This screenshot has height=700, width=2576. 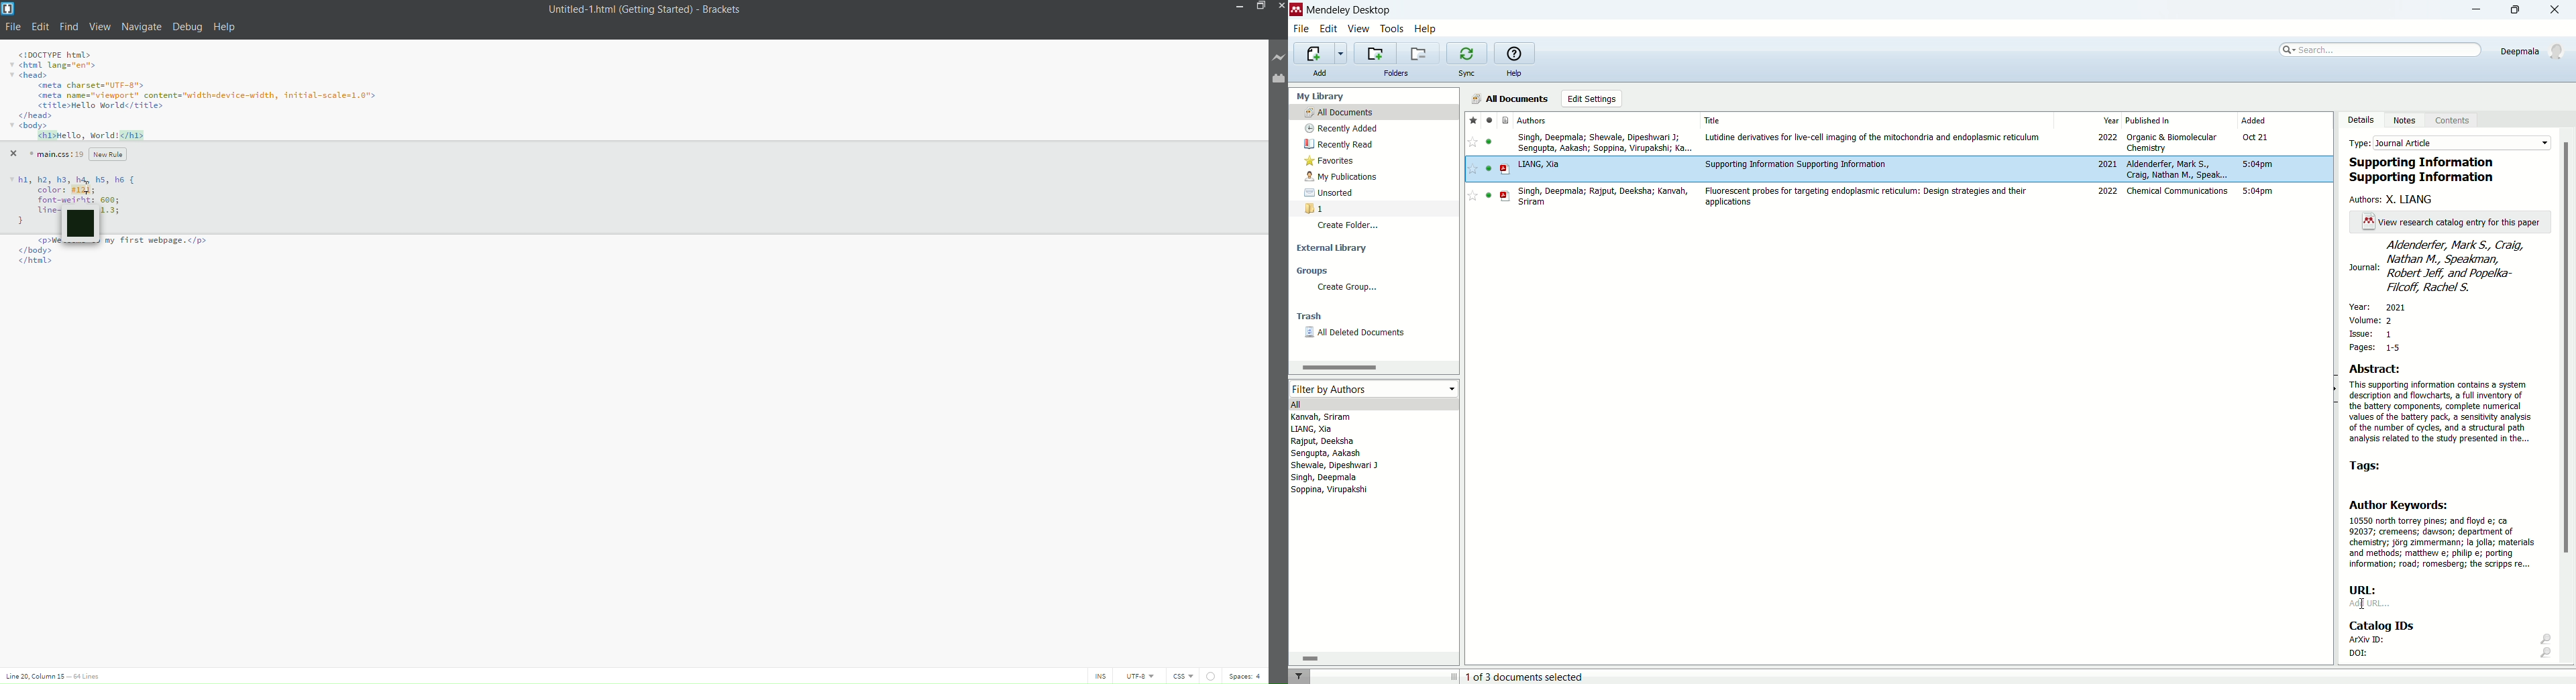 What do you see at coordinates (2381, 50) in the screenshot?
I see `search` at bounding box center [2381, 50].